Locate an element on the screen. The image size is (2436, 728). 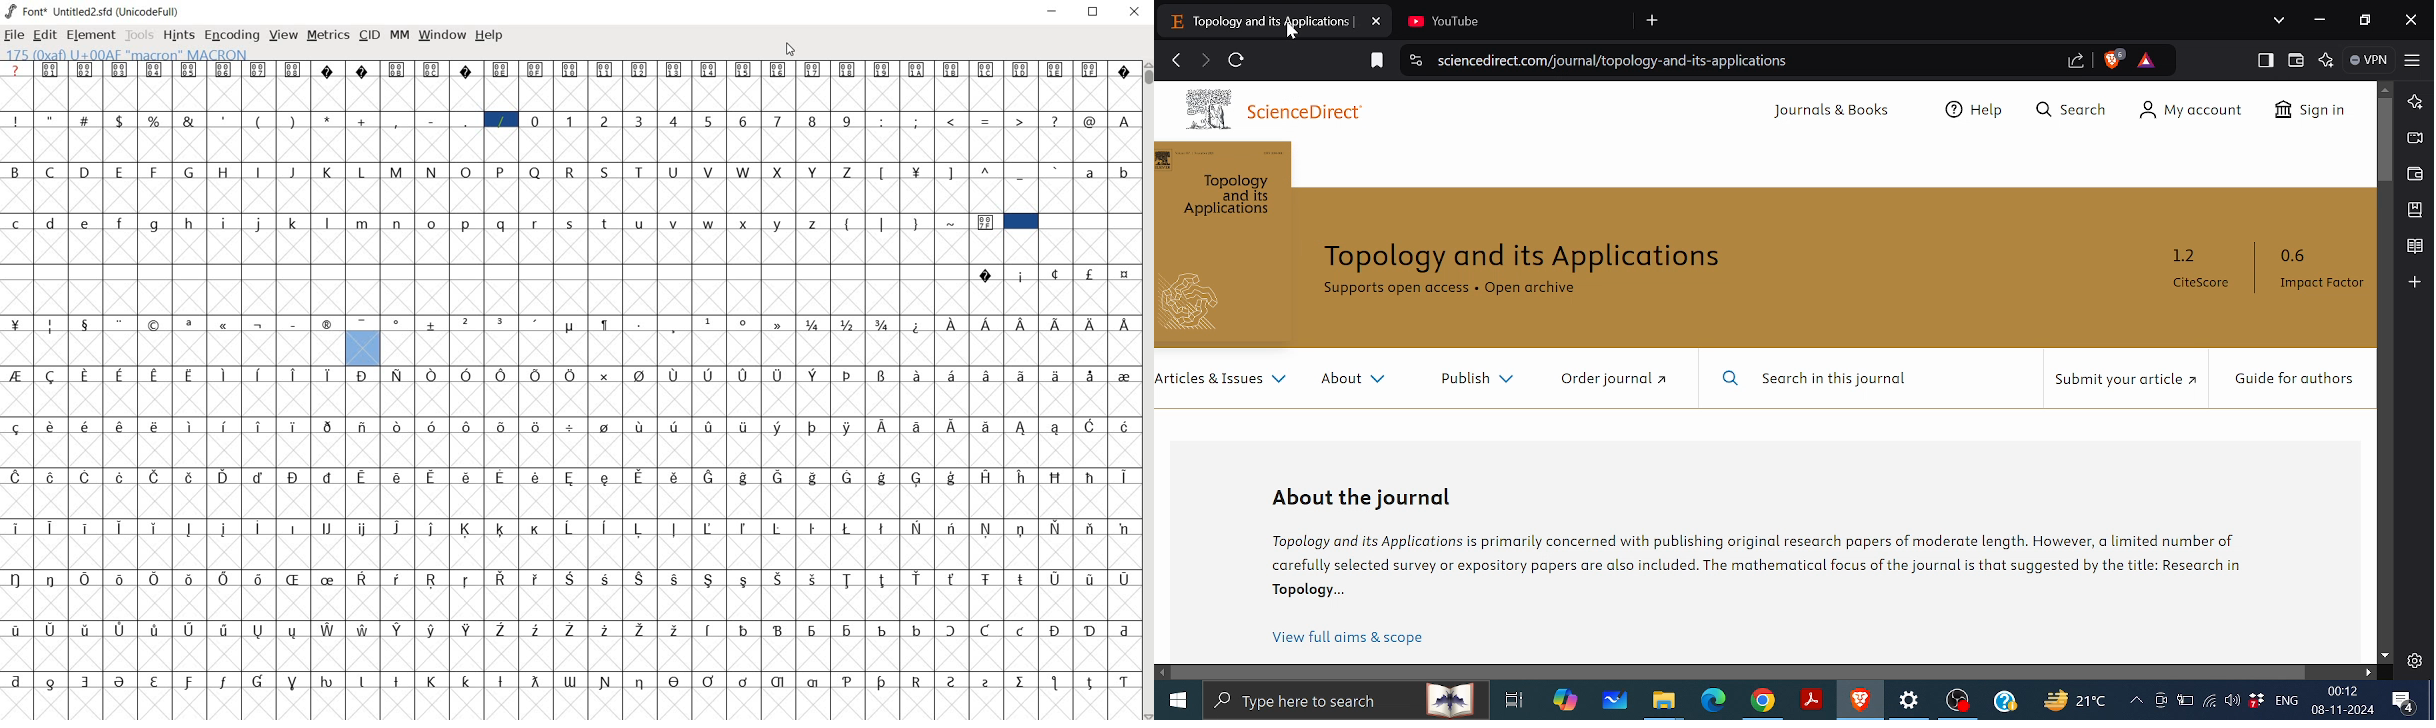
Symbol is located at coordinates (157, 527).